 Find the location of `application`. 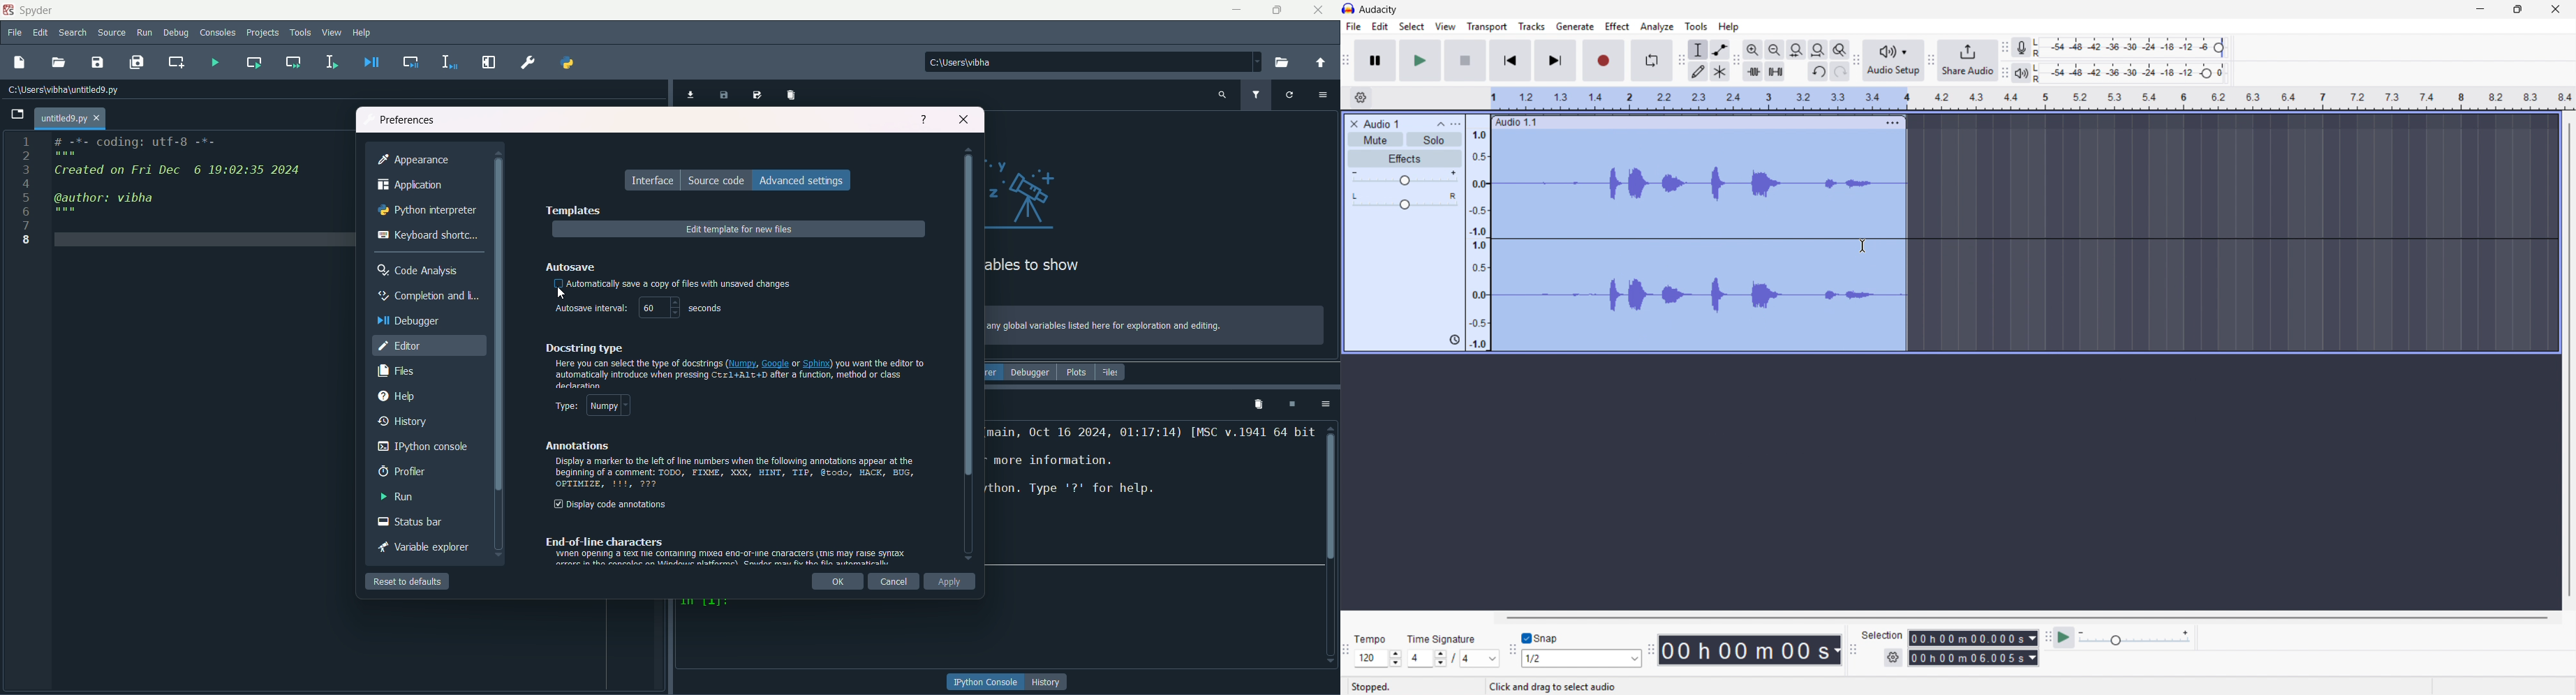

application is located at coordinates (411, 185).